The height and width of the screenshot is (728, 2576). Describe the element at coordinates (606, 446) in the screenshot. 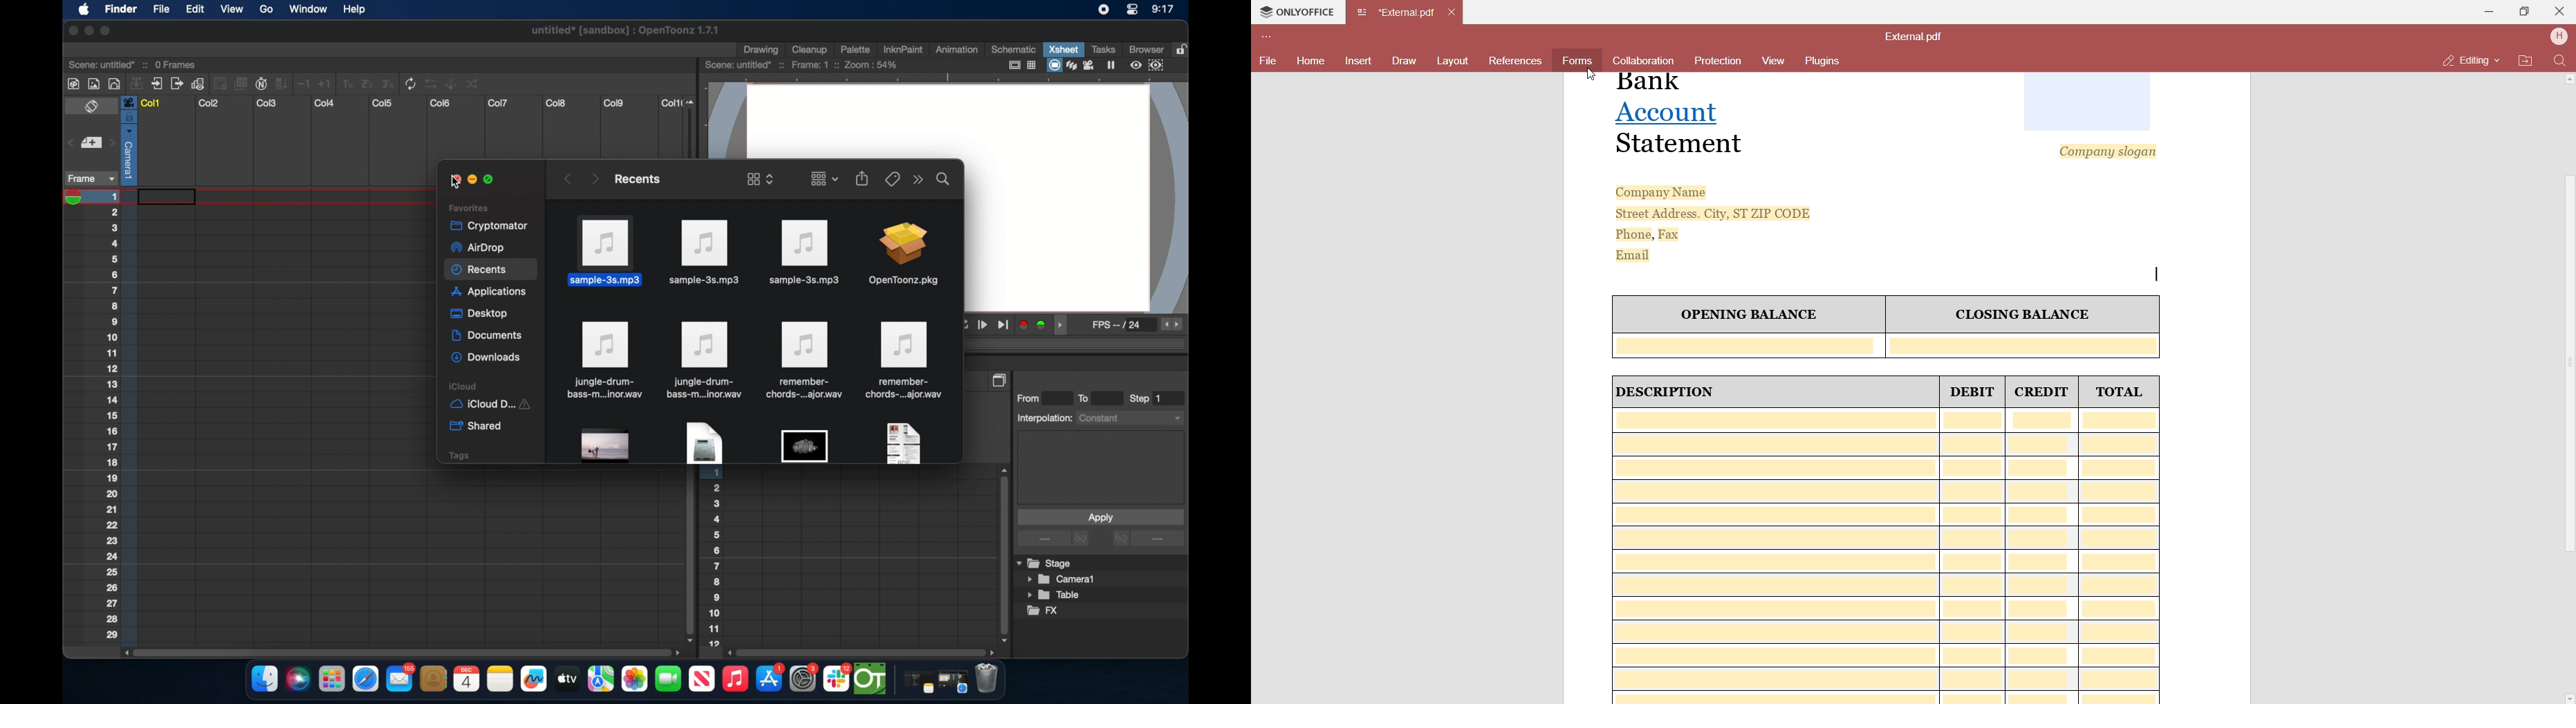

I see `obscure icon` at that location.